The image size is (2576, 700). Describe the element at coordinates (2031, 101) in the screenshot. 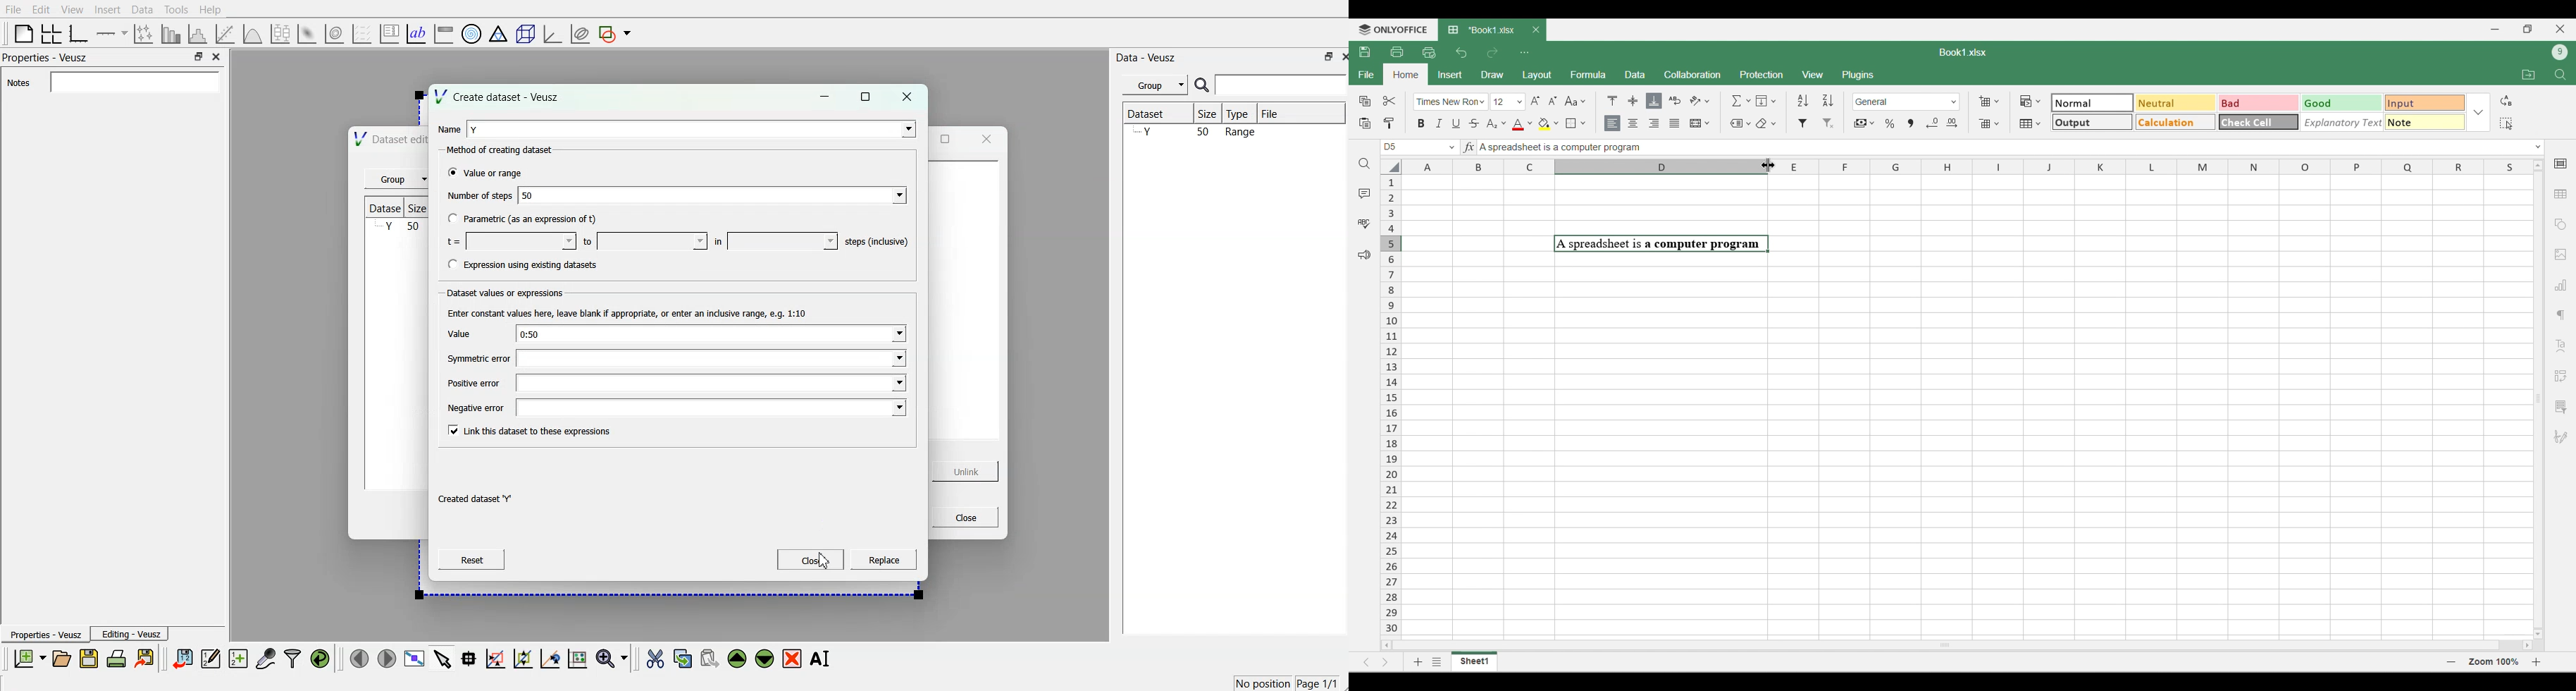

I see `Conditional formatting options` at that location.